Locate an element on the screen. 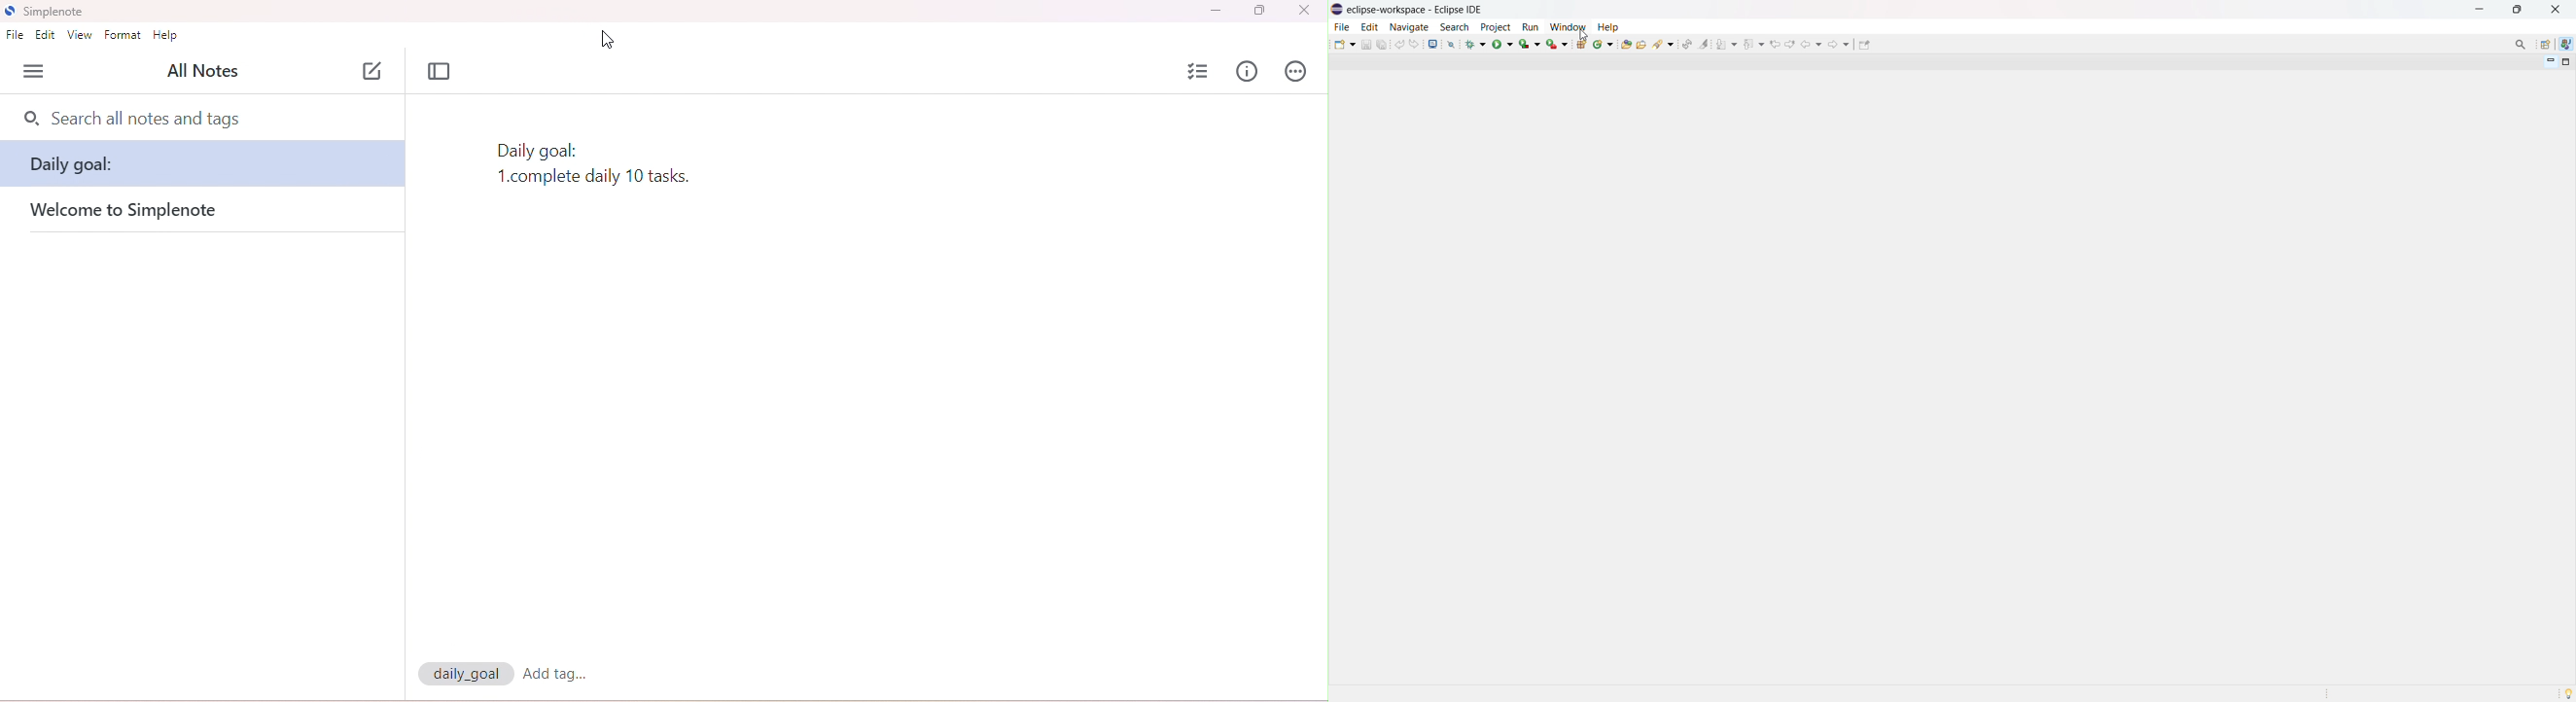 Image resolution: width=2576 pixels, height=728 pixels. close is located at coordinates (1303, 11).